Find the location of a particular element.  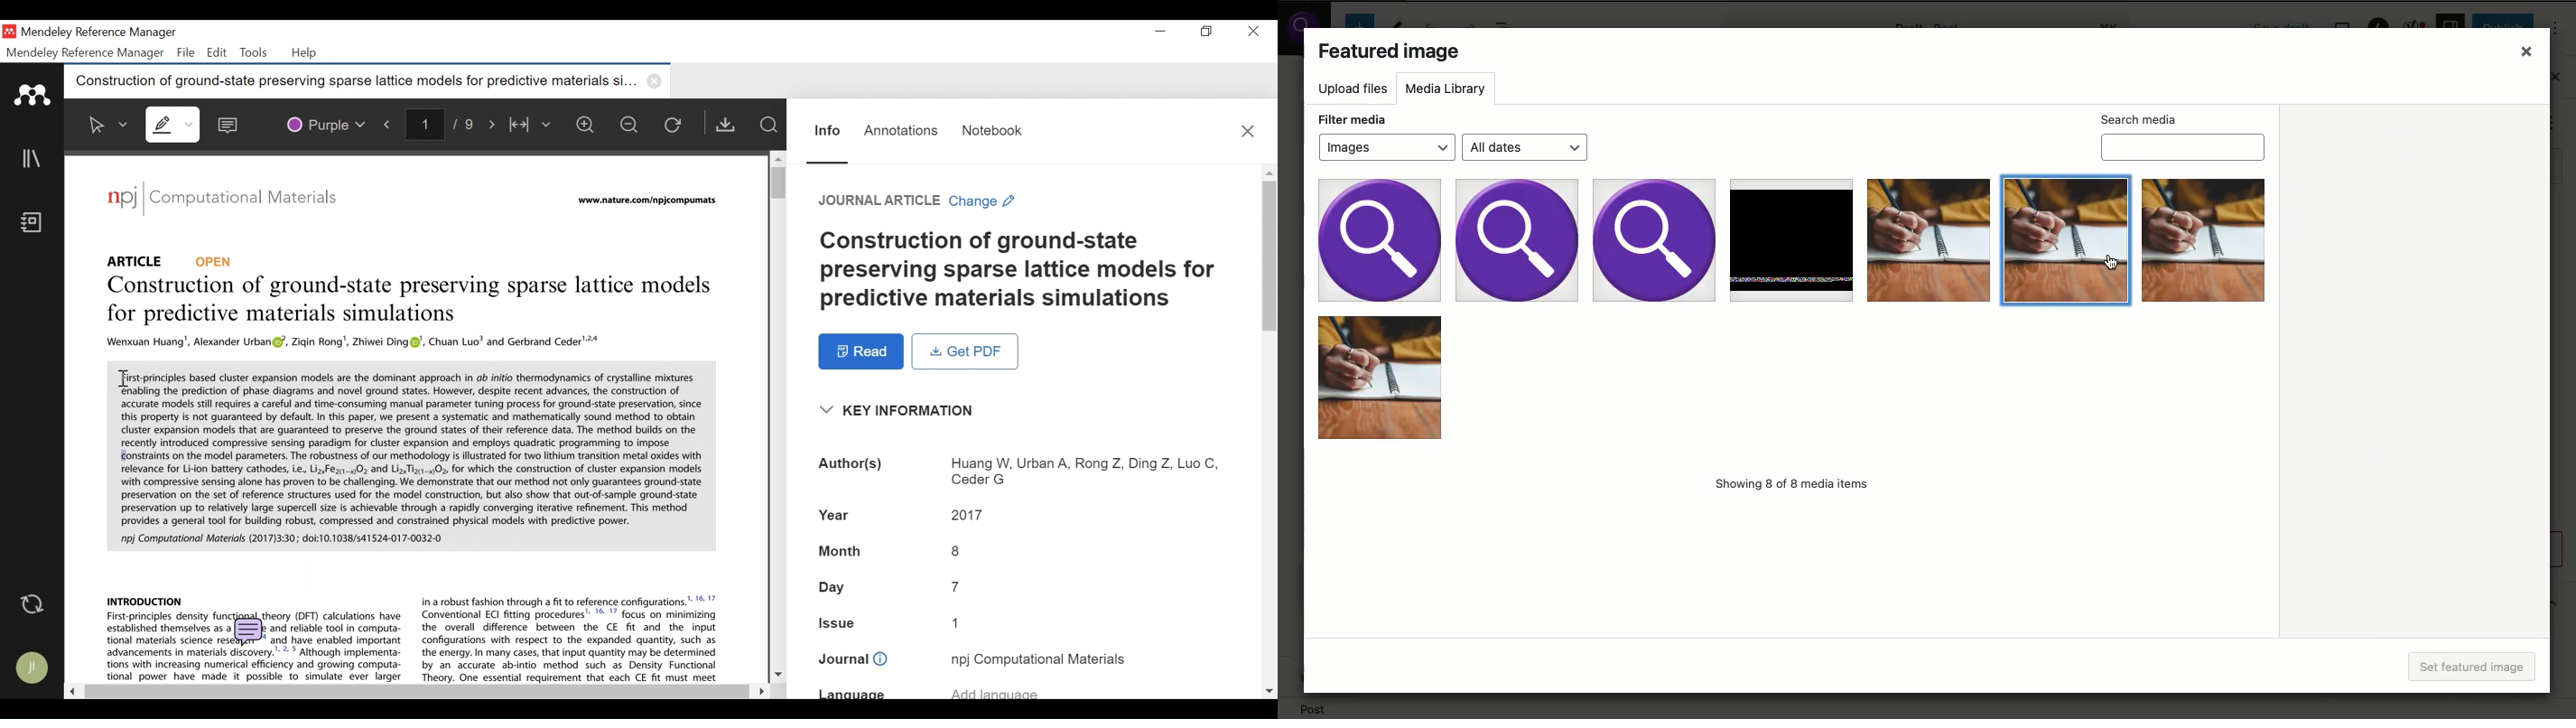

Avatar is located at coordinates (33, 668).